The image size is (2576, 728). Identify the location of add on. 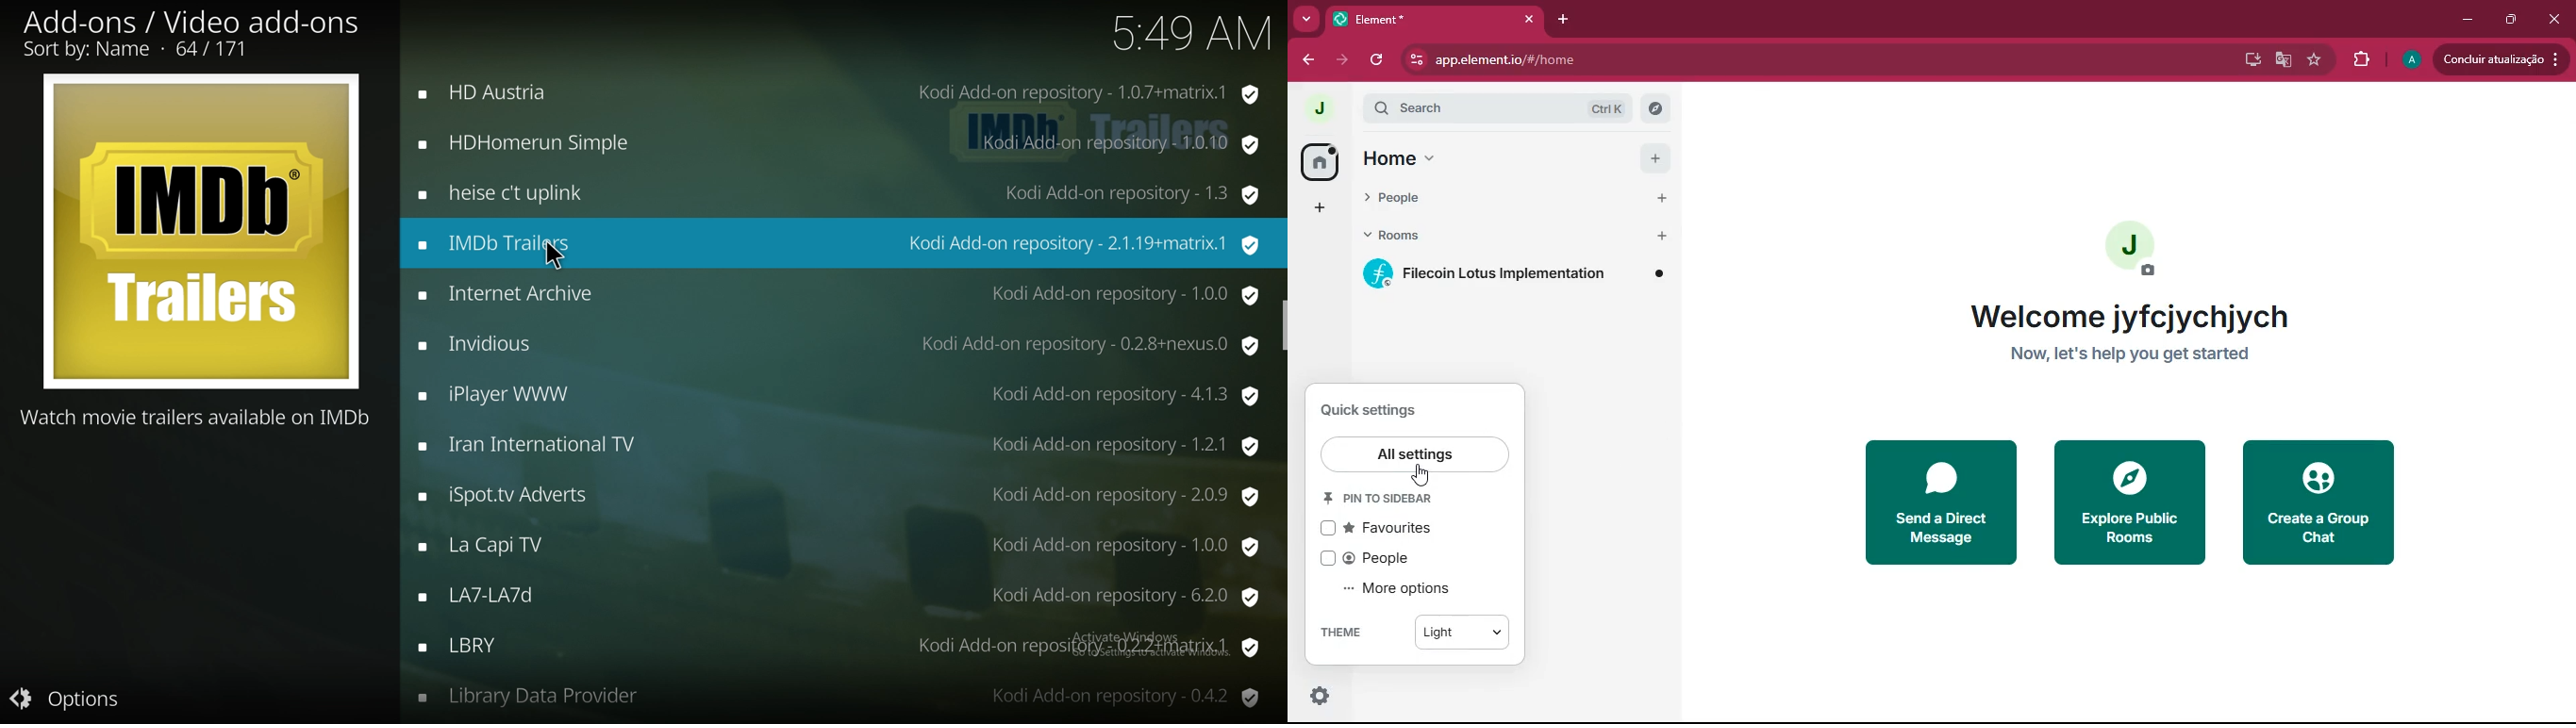
(841, 495).